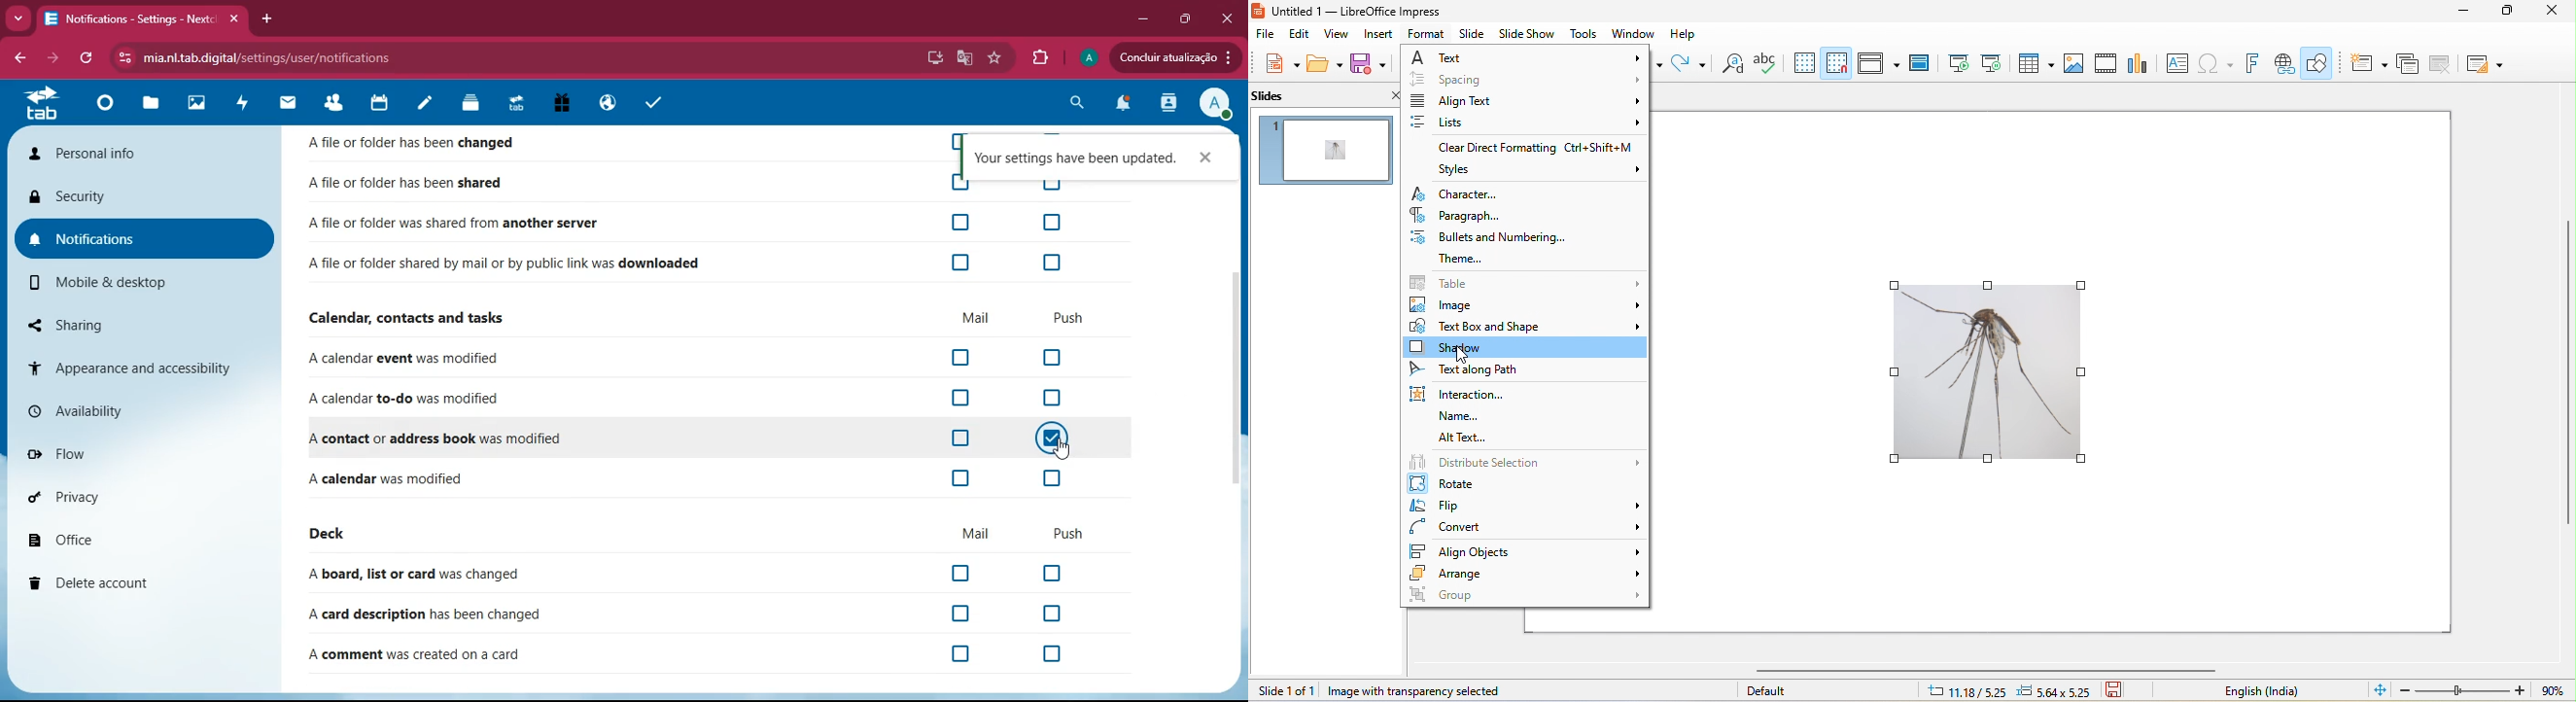 This screenshot has height=728, width=2576. Describe the element at coordinates (1059, 359) in the screenshot. I see `off` at that location.